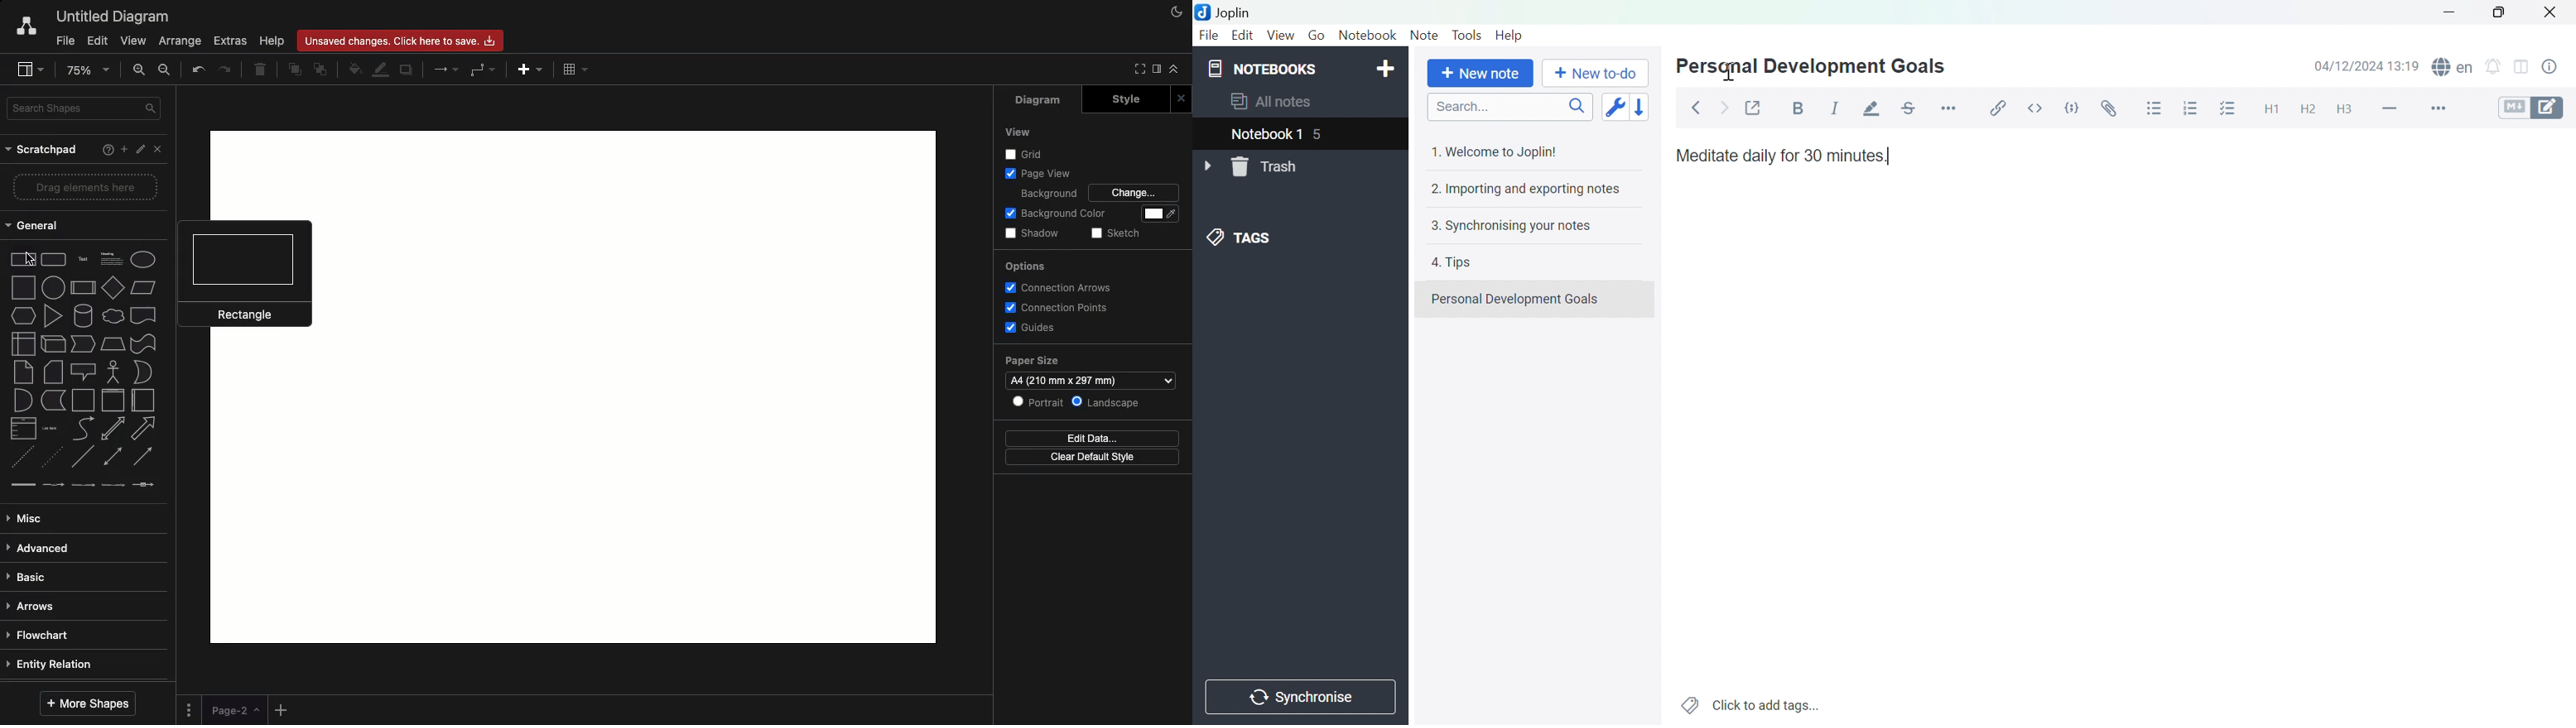 Image resolution: width=2576 pixels, height=728 pixels. I want to click on Shadow, so click(1035, 233).